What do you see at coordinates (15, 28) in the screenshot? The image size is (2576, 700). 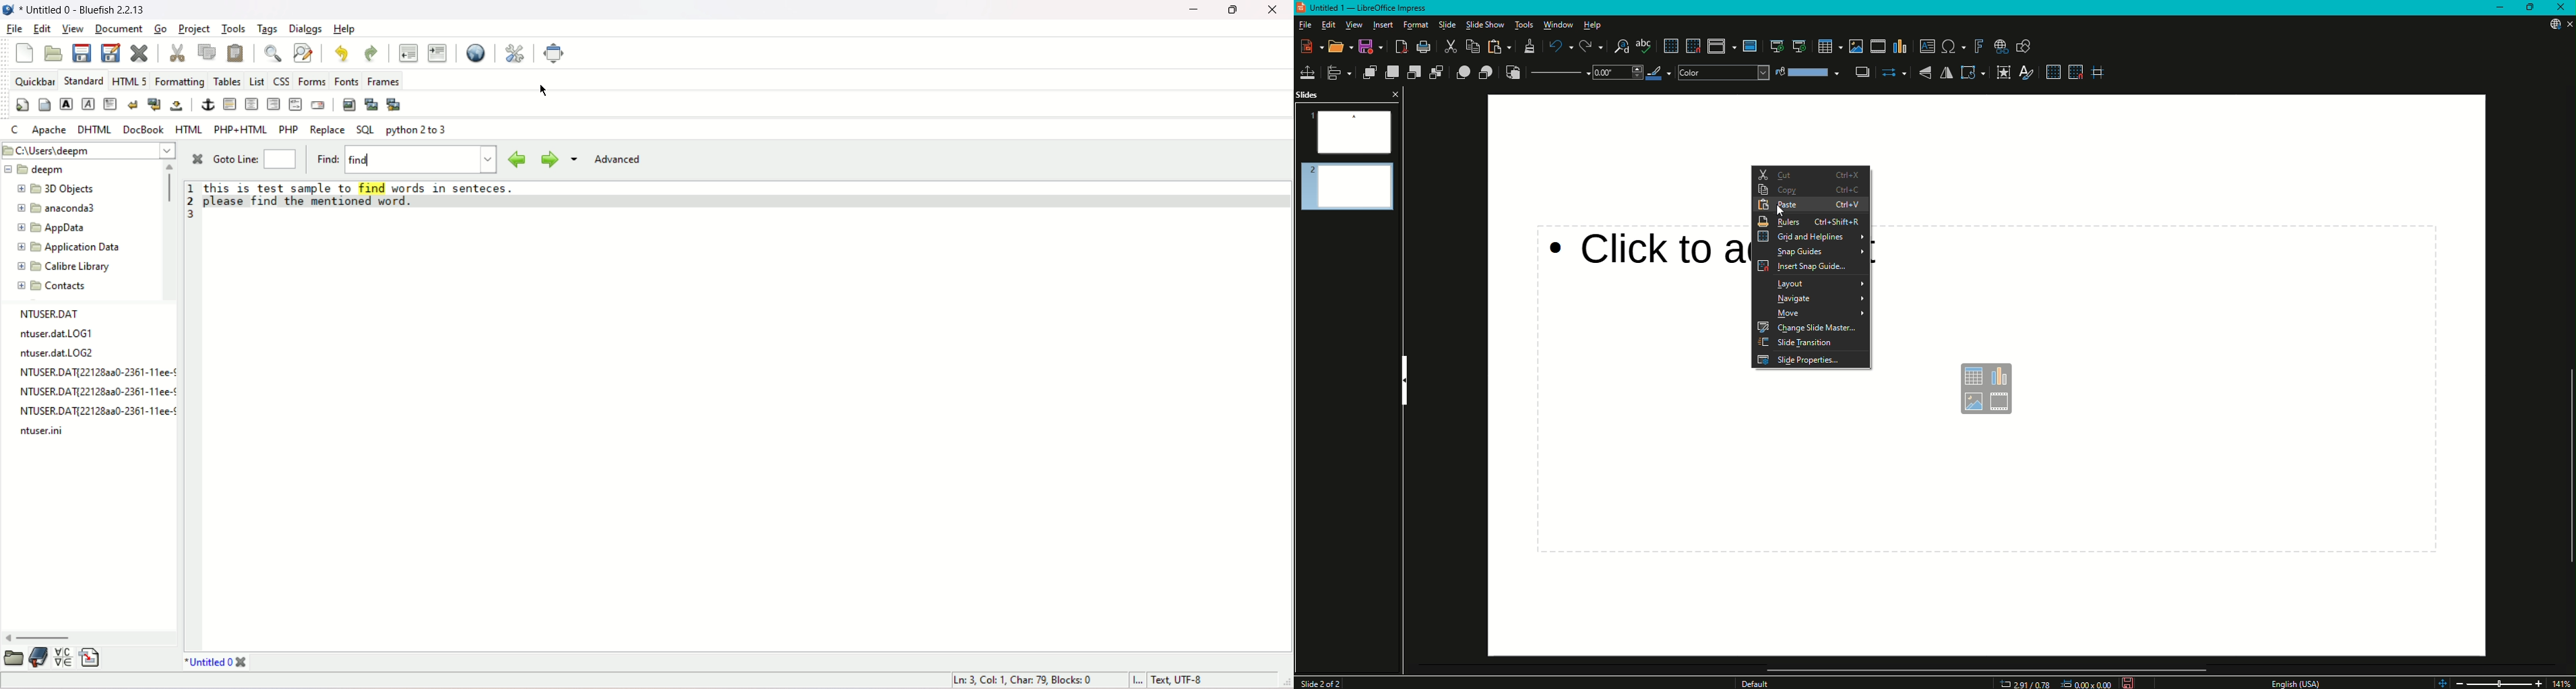 I see `file` at bounding box center [15, 28].